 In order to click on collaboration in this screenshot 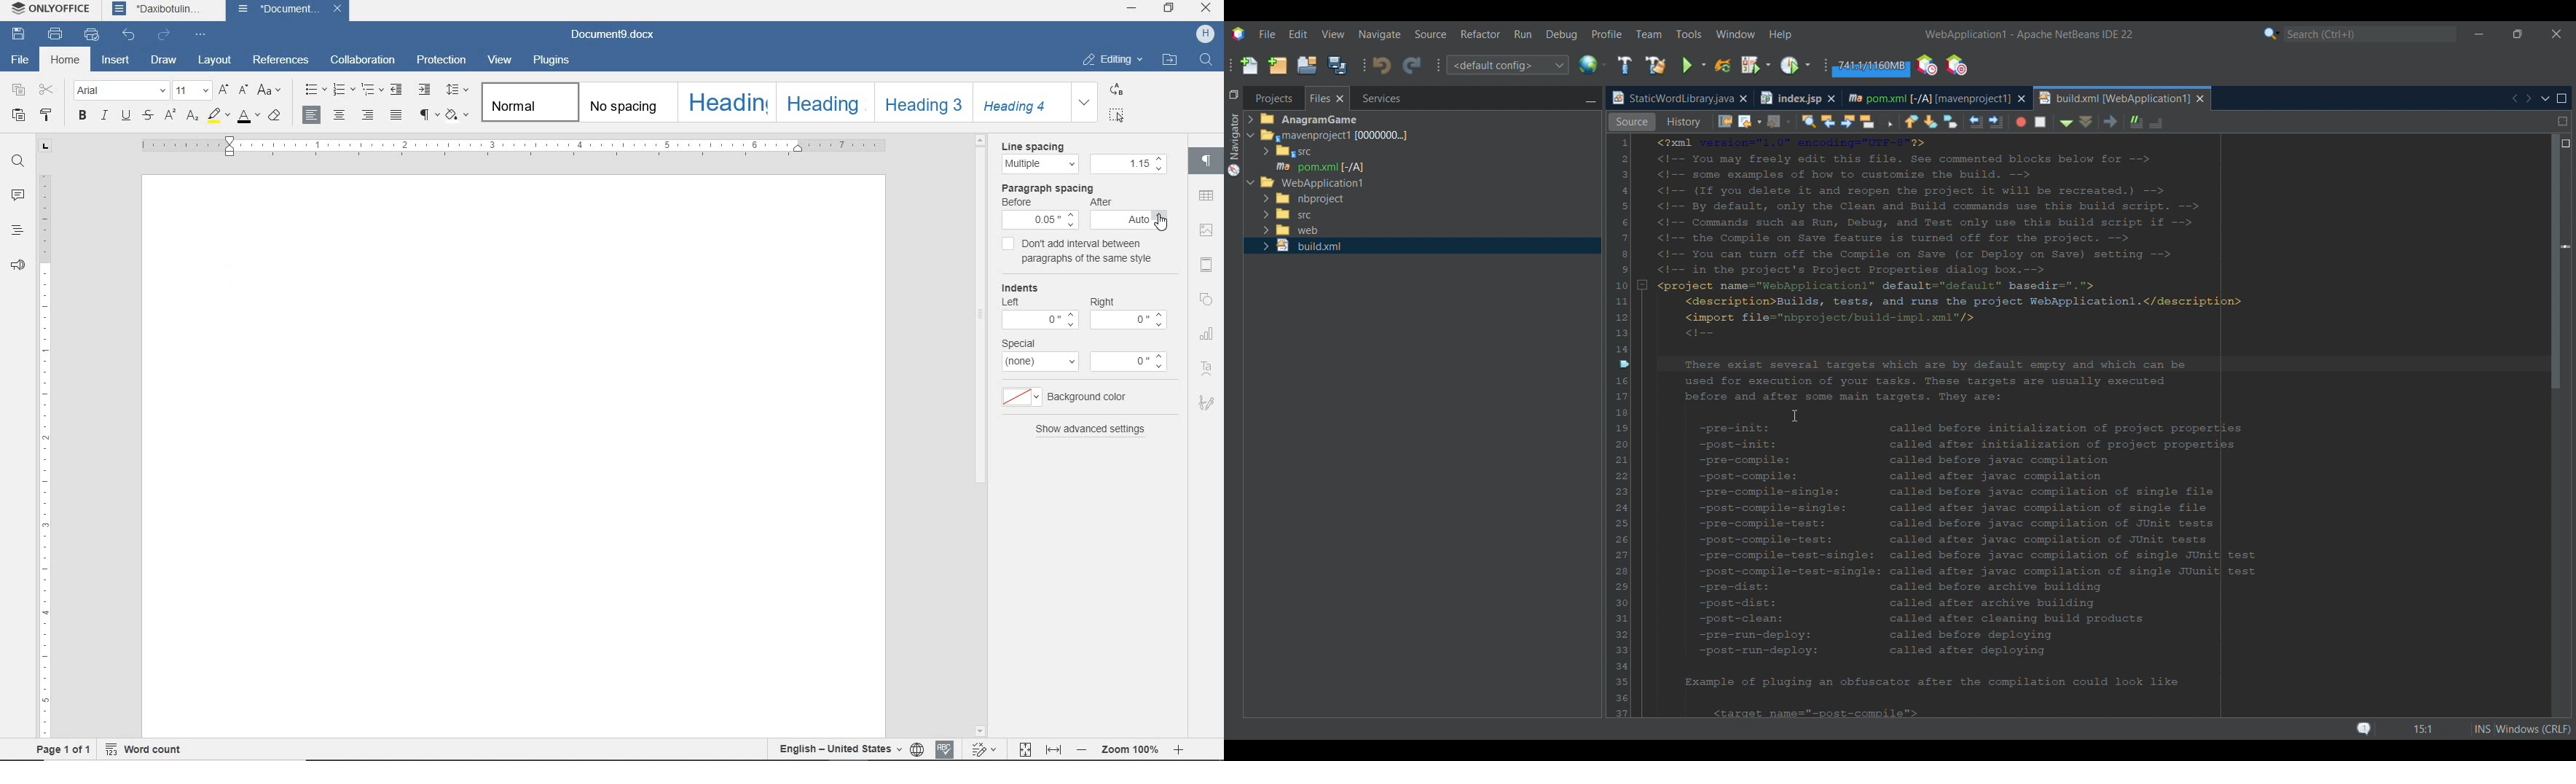, I will do `click(364, 61)`.